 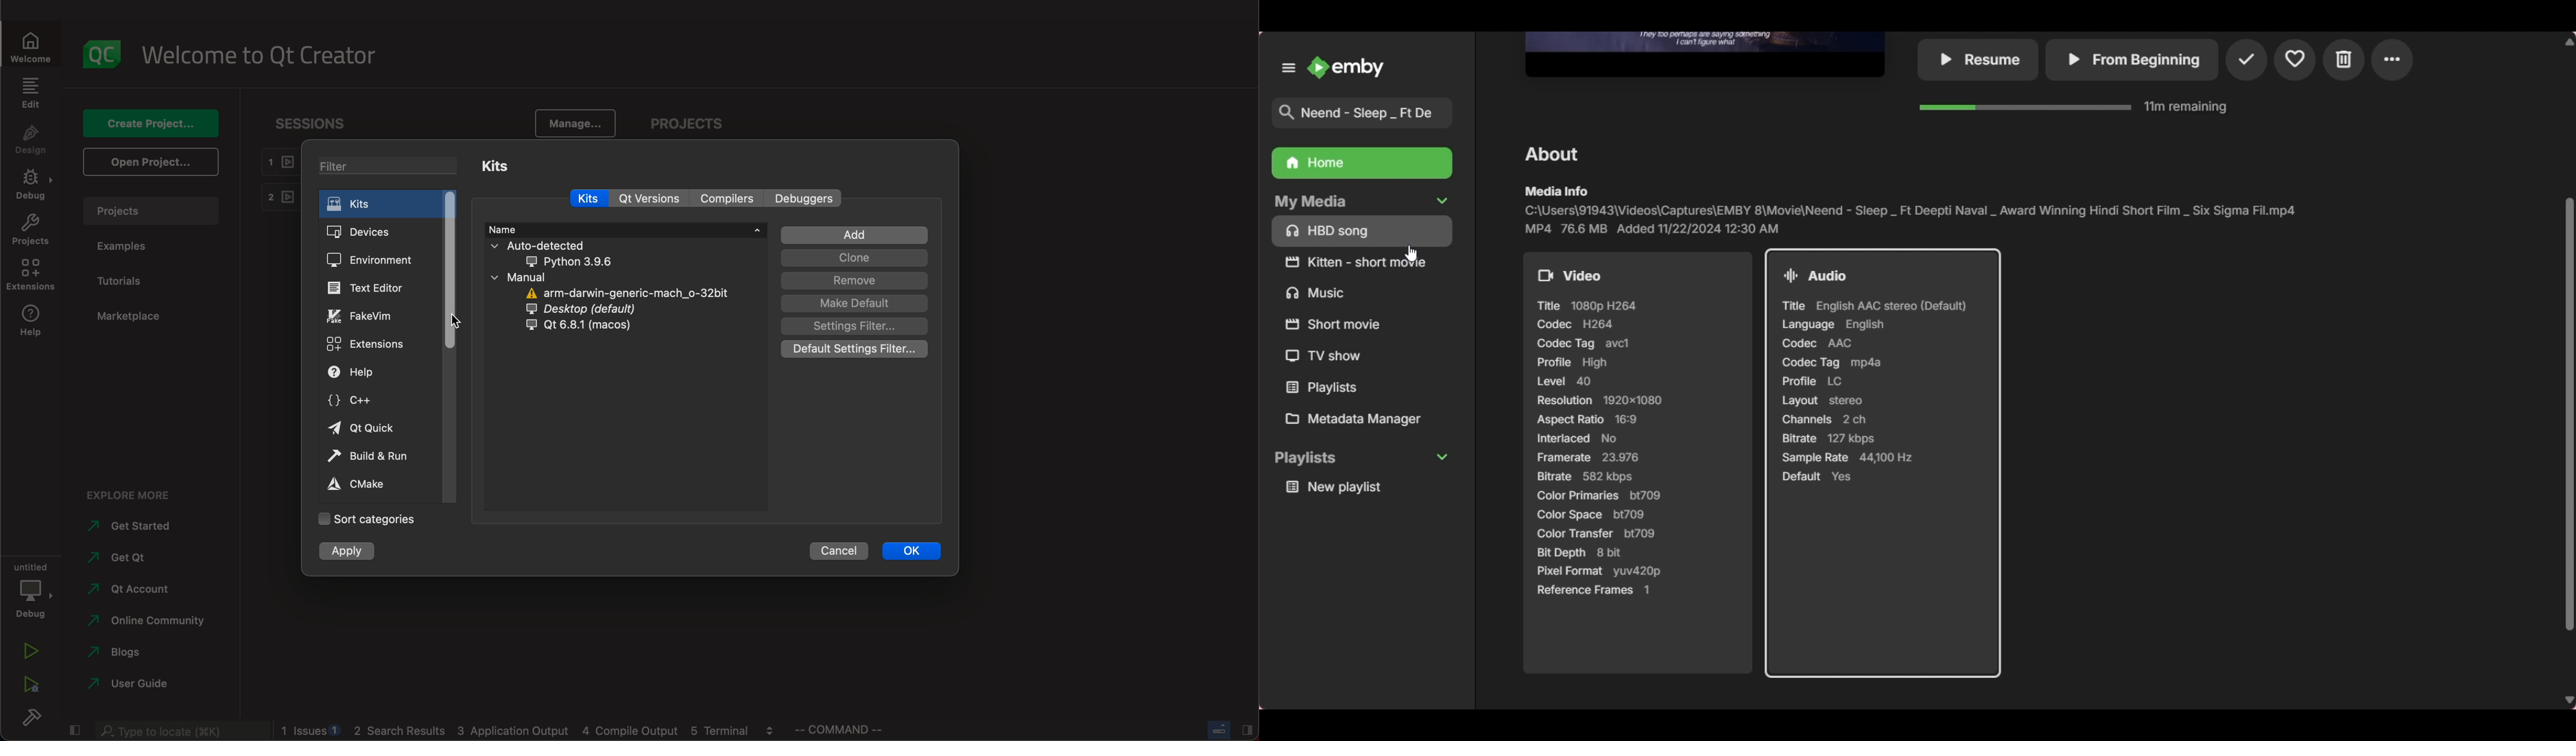 What do you see at coordinates (1363, 230) in the screenshot?
I see `Media files under My Media` at bounding box center [1363, 230].